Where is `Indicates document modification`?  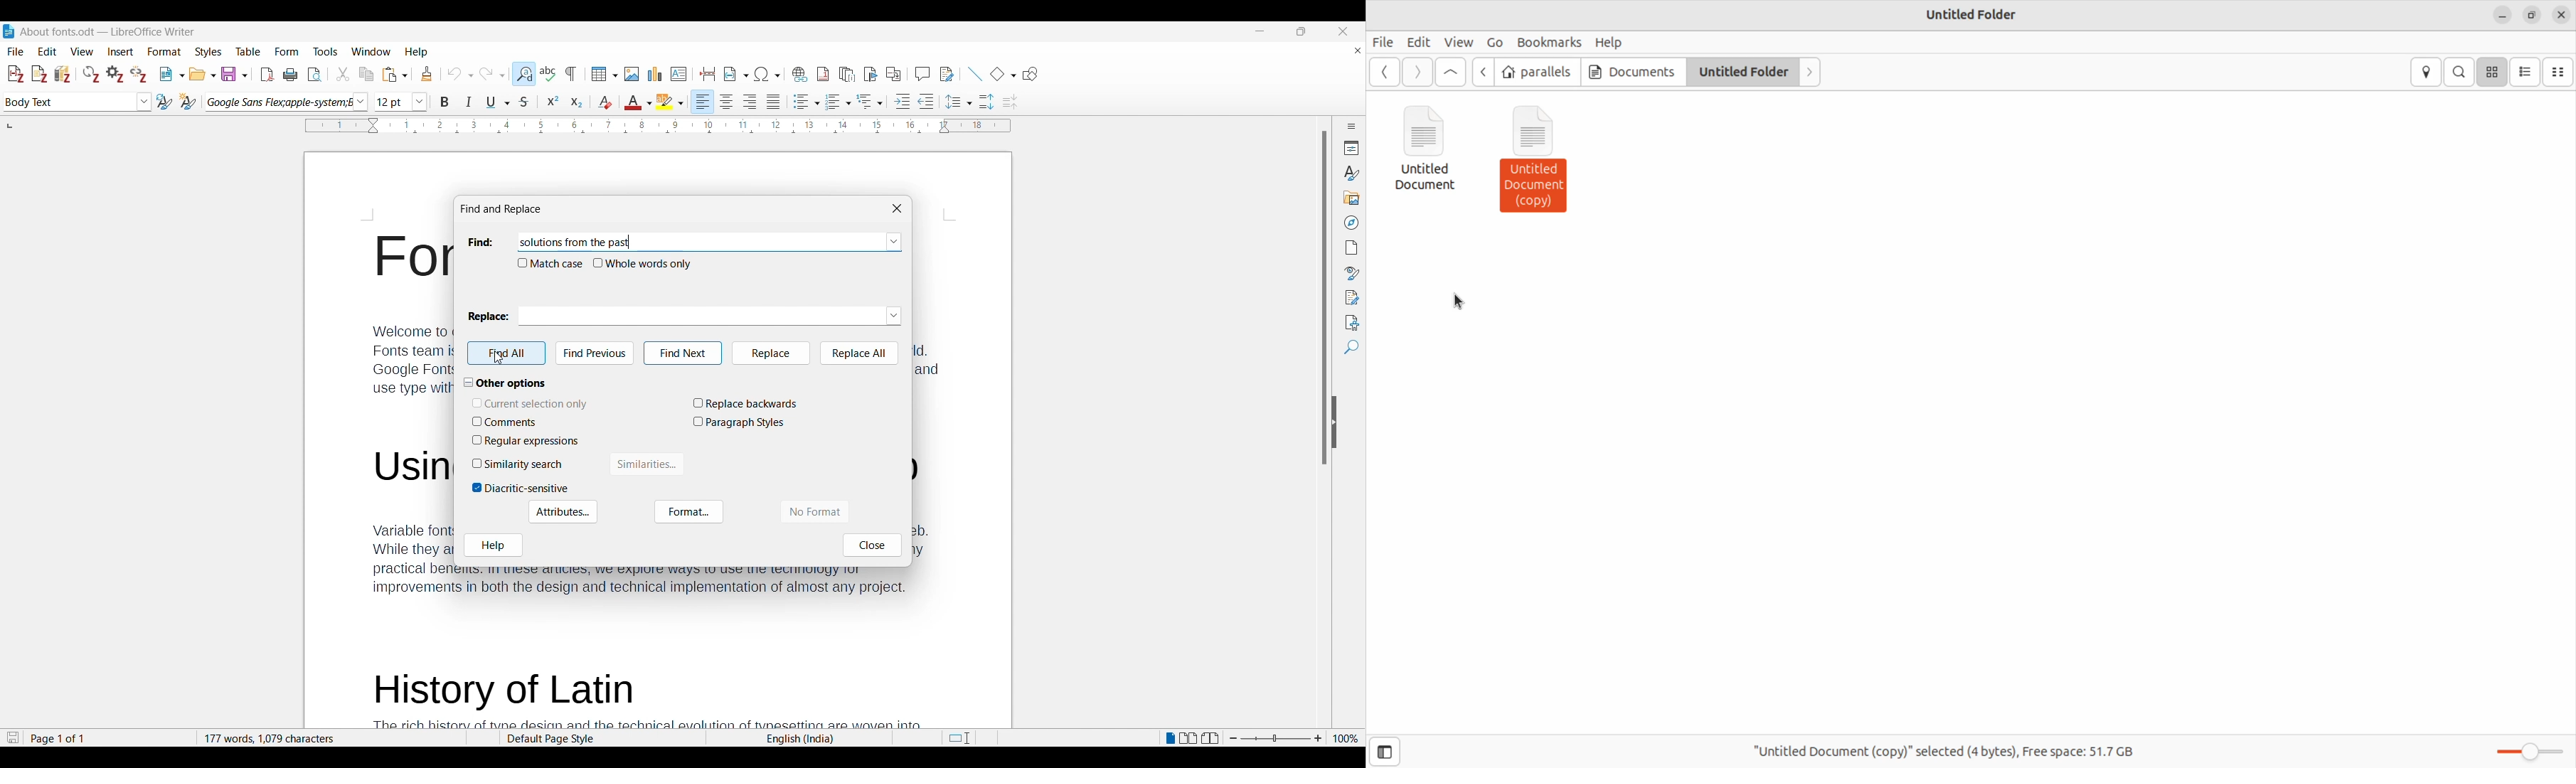
Indicates document modification is located at coordinates (13, 738).